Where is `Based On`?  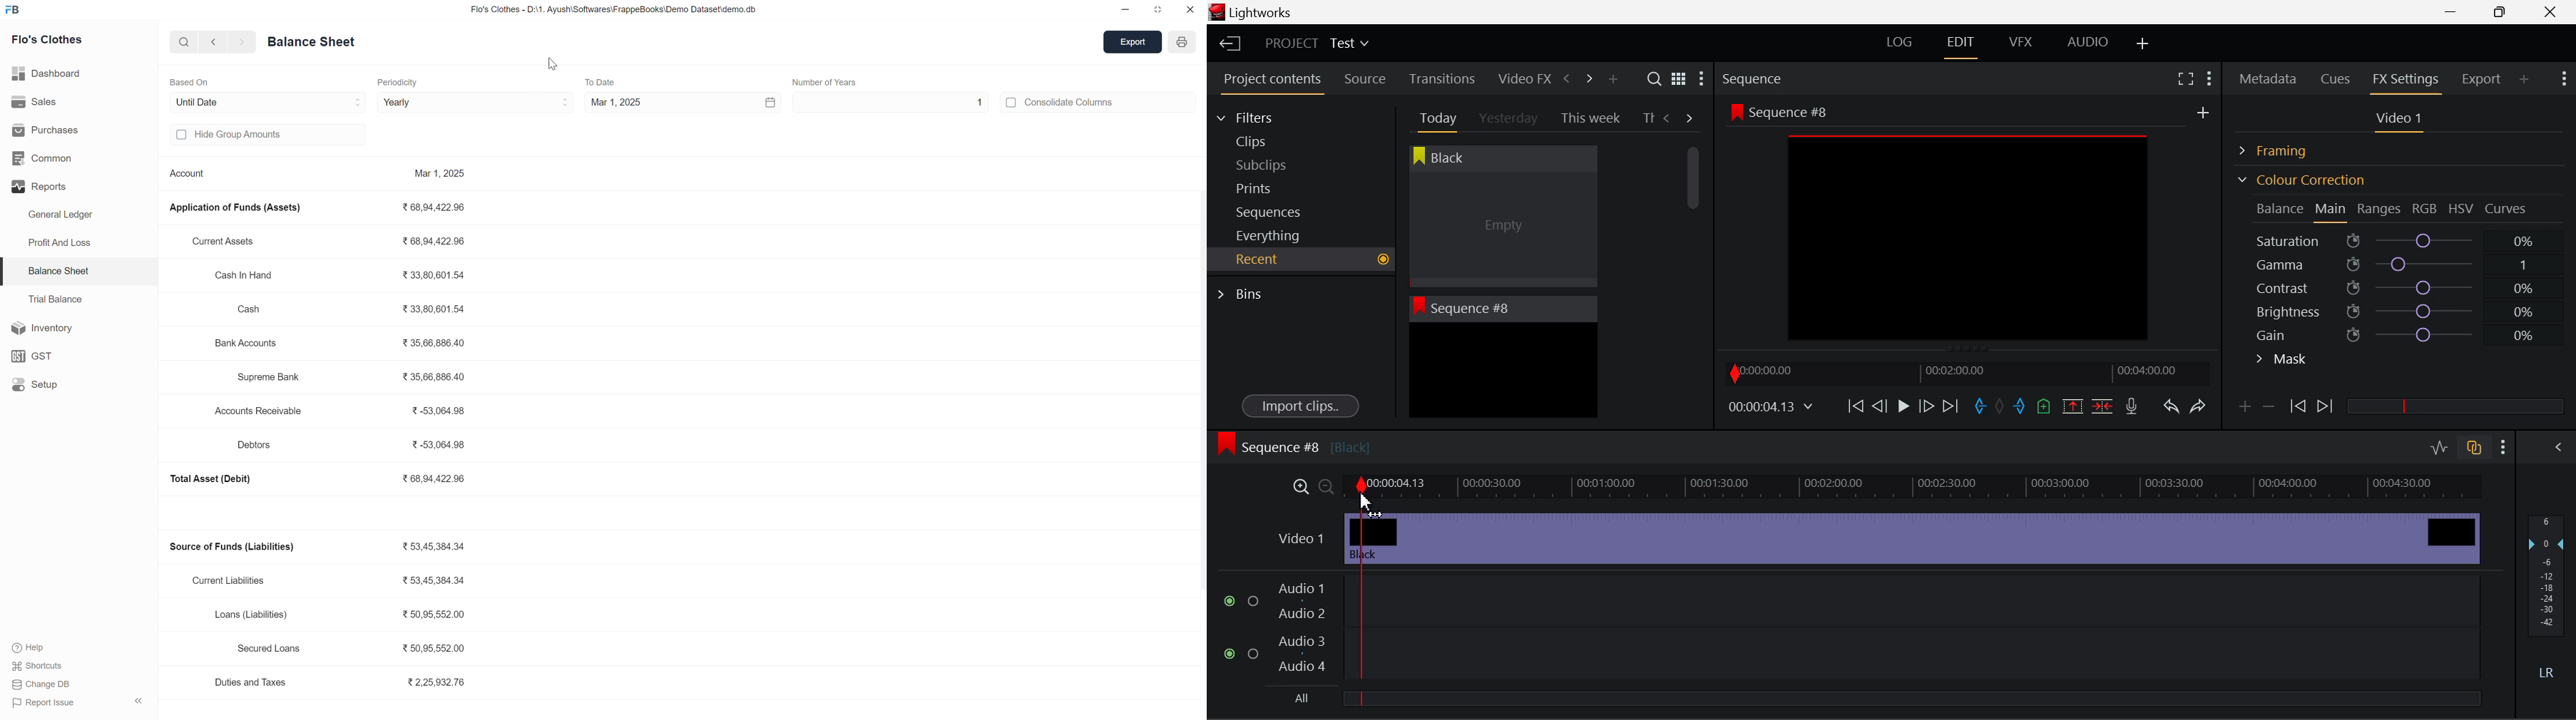 Based On is located at coordinates (194, 80).